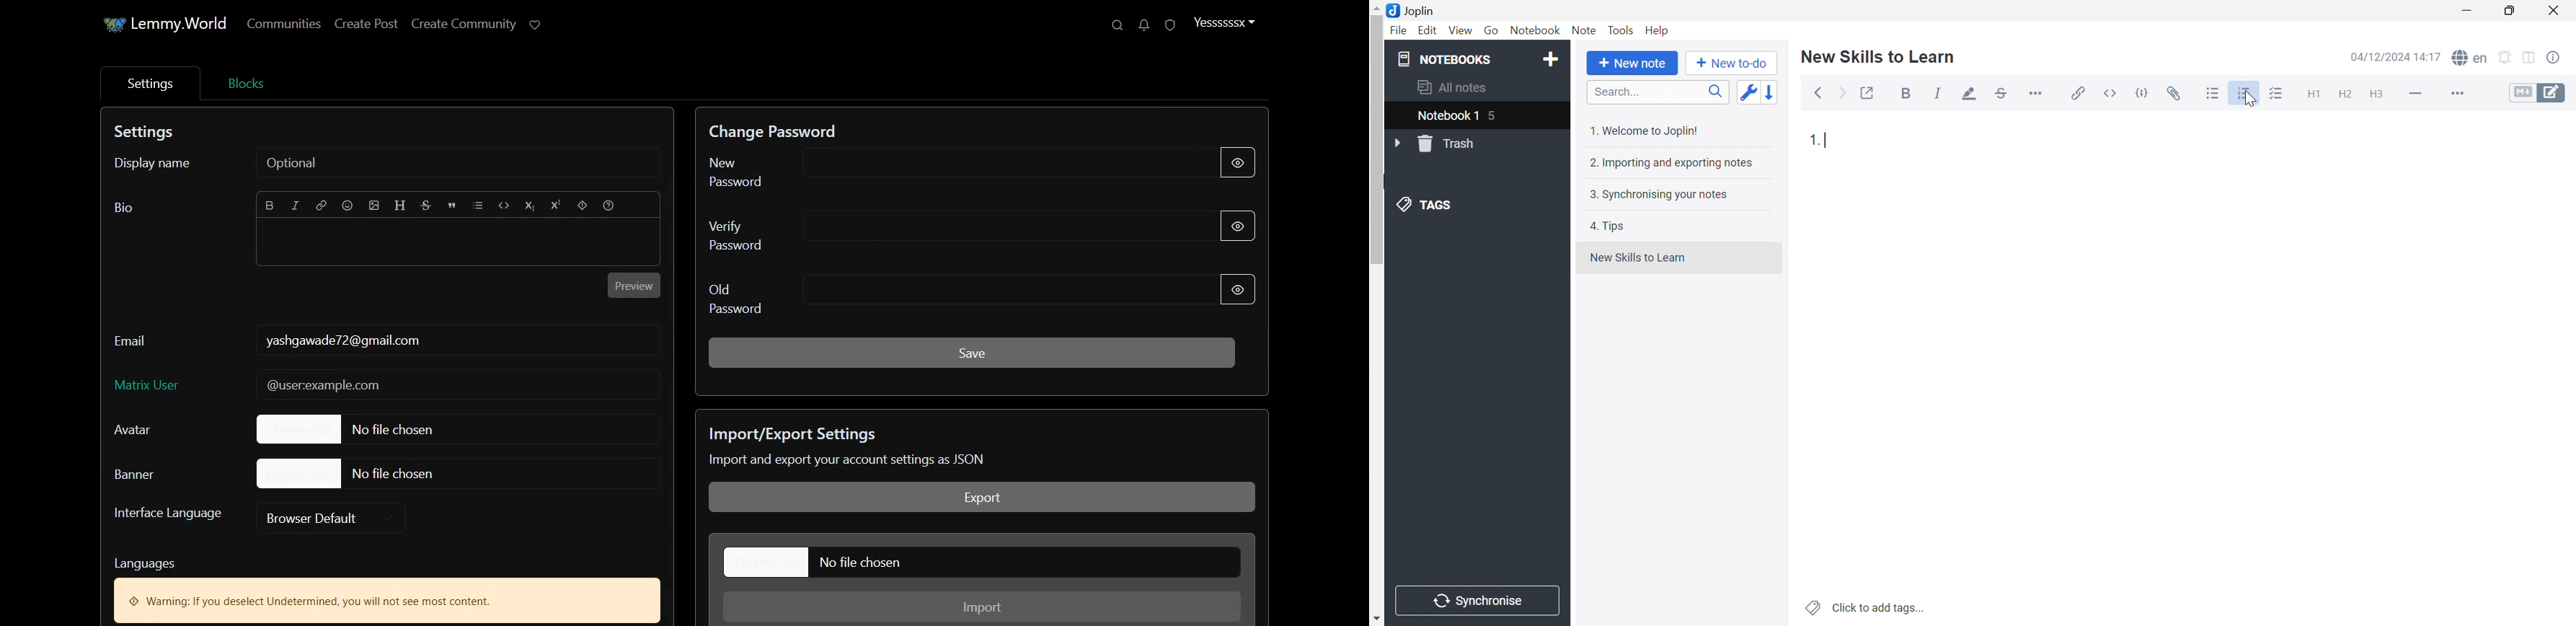  What do you see at coordinates (1480, 601) in the screenshot?
I see `Synchronize` at bounding box center [1480, 601].